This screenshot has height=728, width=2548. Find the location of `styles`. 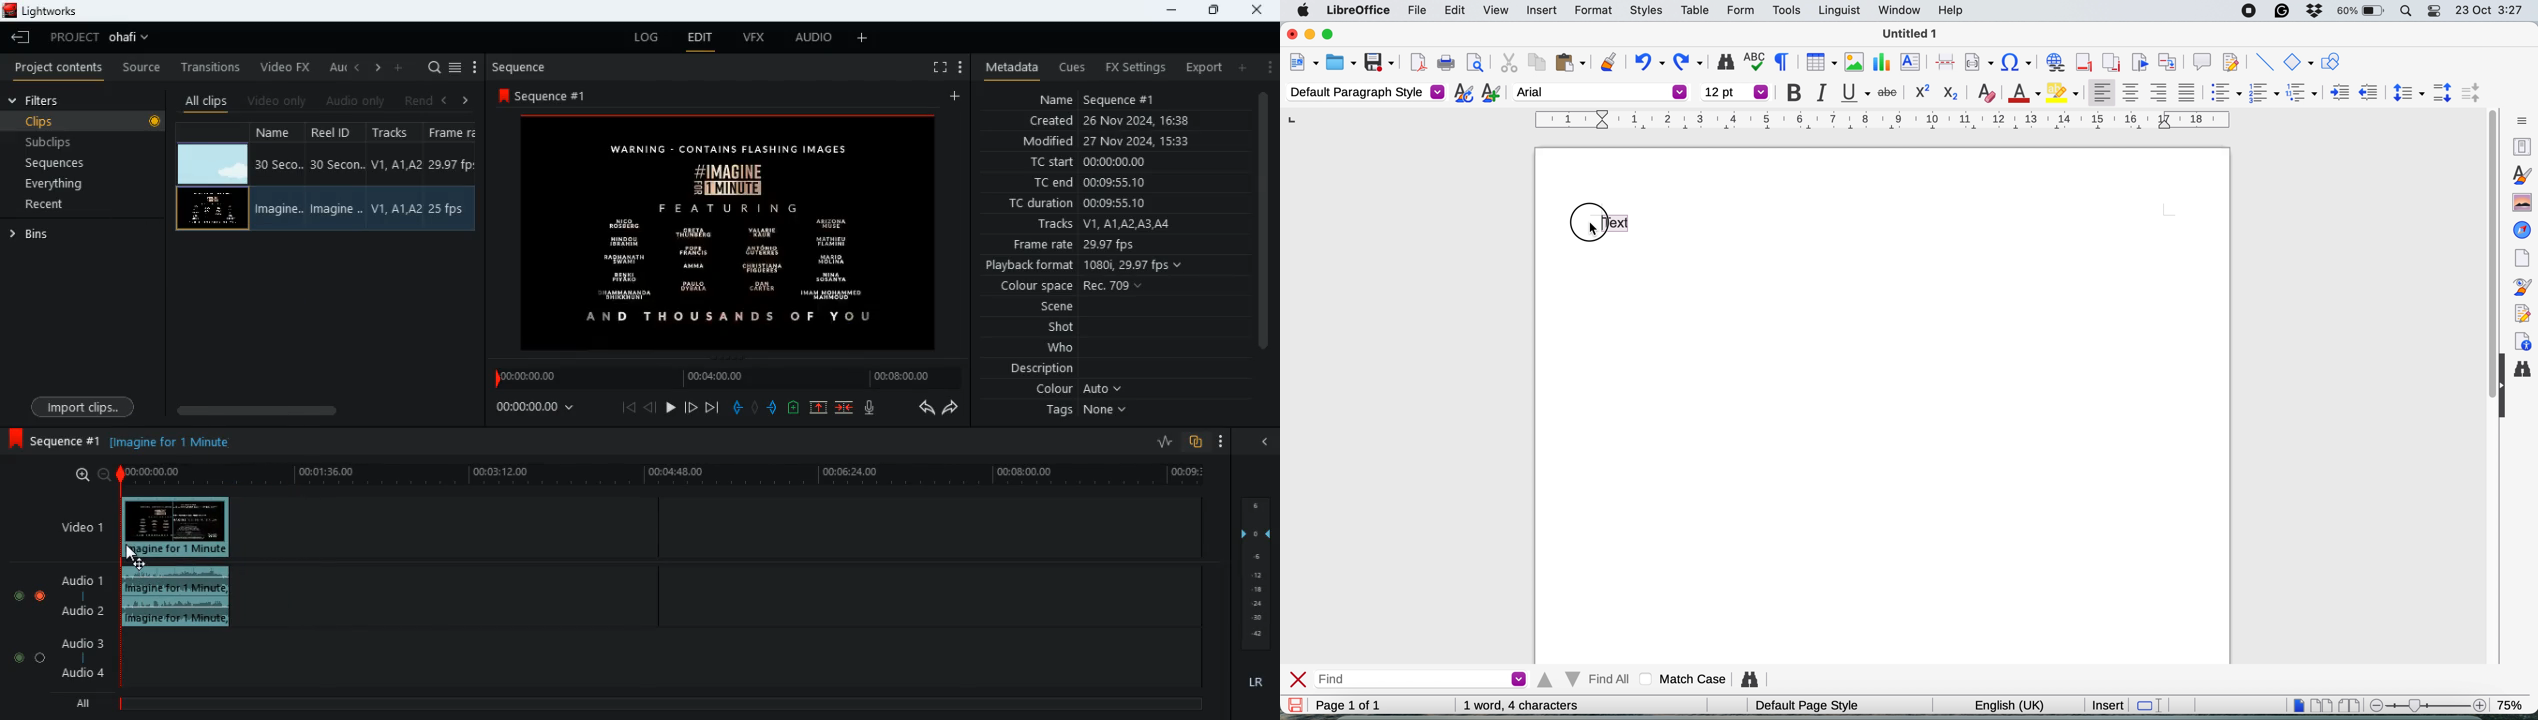

styles is located at coordinates (2521, 174).